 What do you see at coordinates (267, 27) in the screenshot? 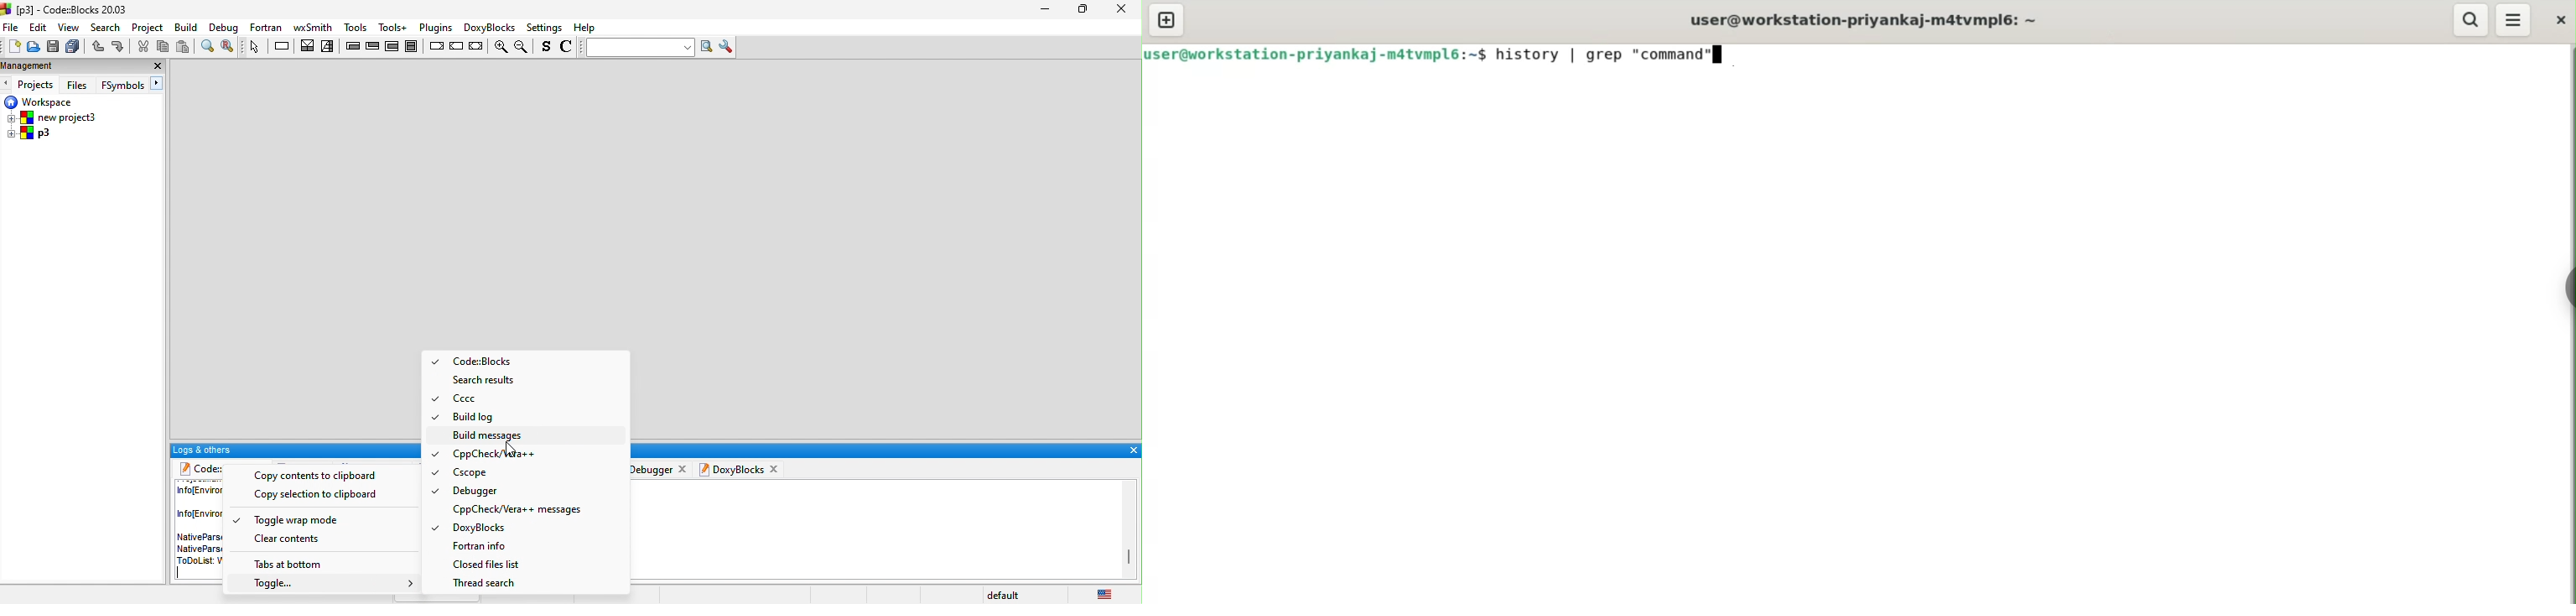
I see `fortan` at bounding box center [267, 27].